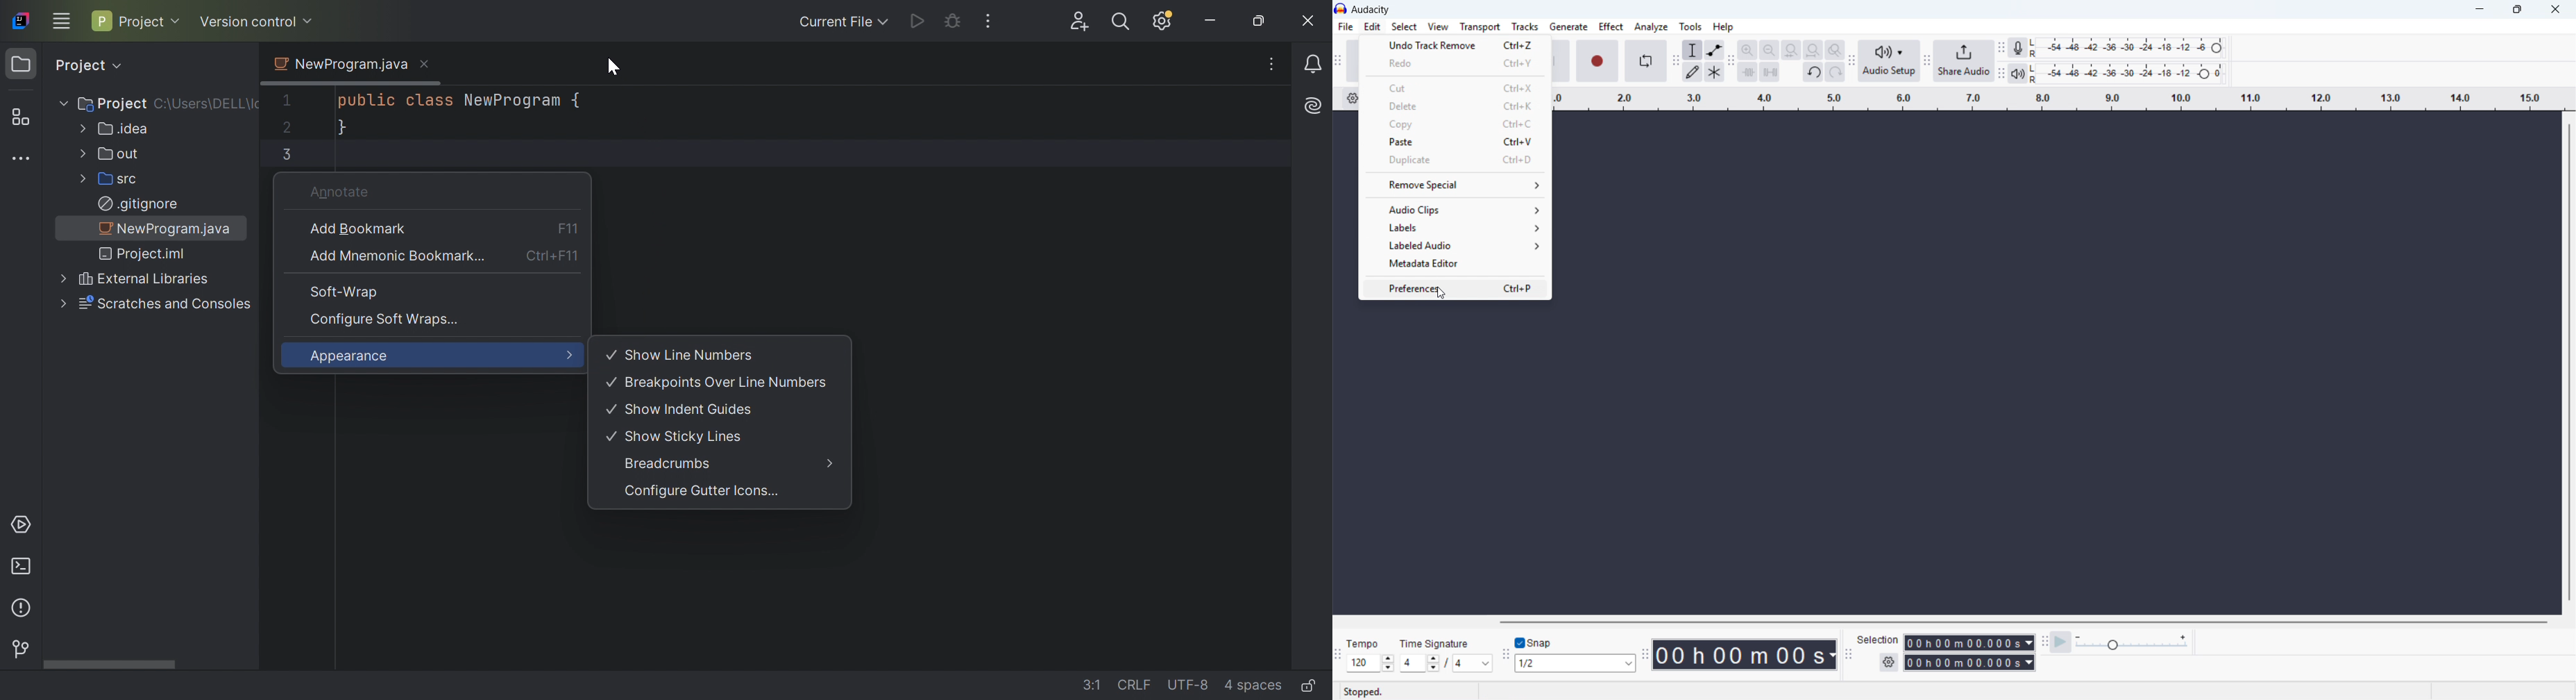 This screenshot has width=2576, height=700. Describe the element at coordinates (2018, 74) in the screenshot. I see `playback meter ` at that location.